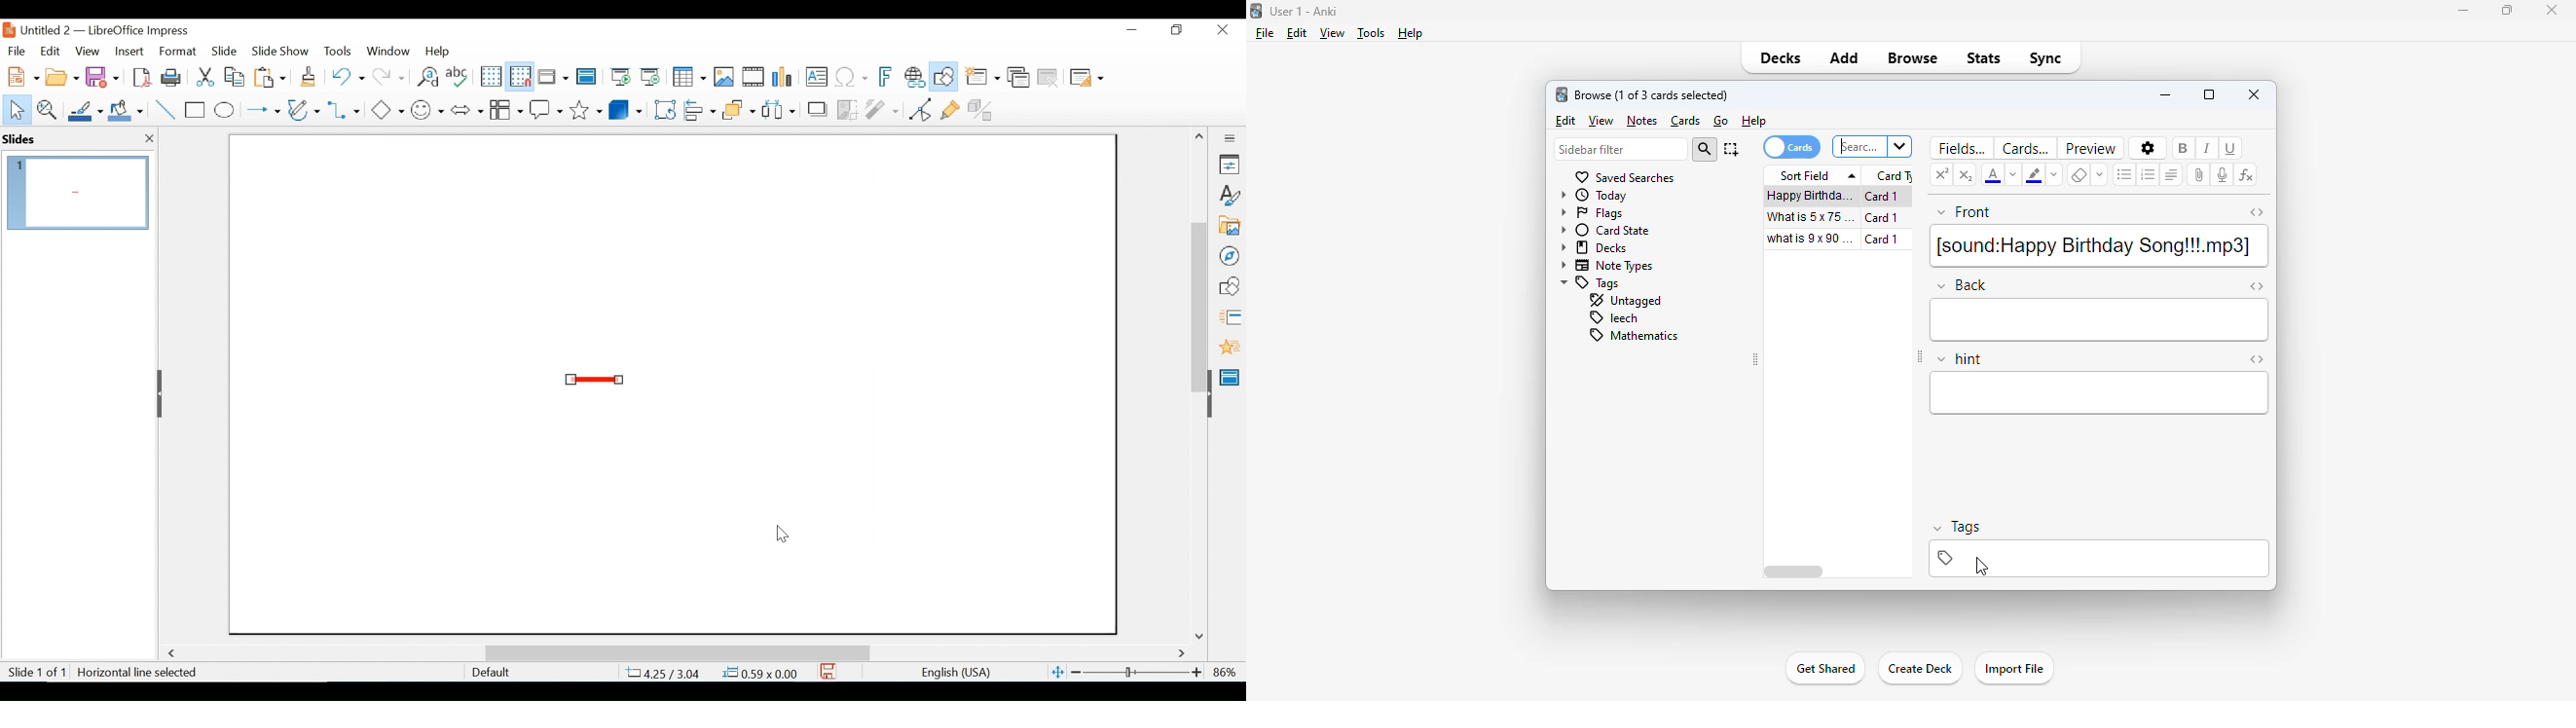  What do you see at coordinates (918, 109) in the screenshot?
I see `Toggle point Endpoint` at bounding box center [918, 109].